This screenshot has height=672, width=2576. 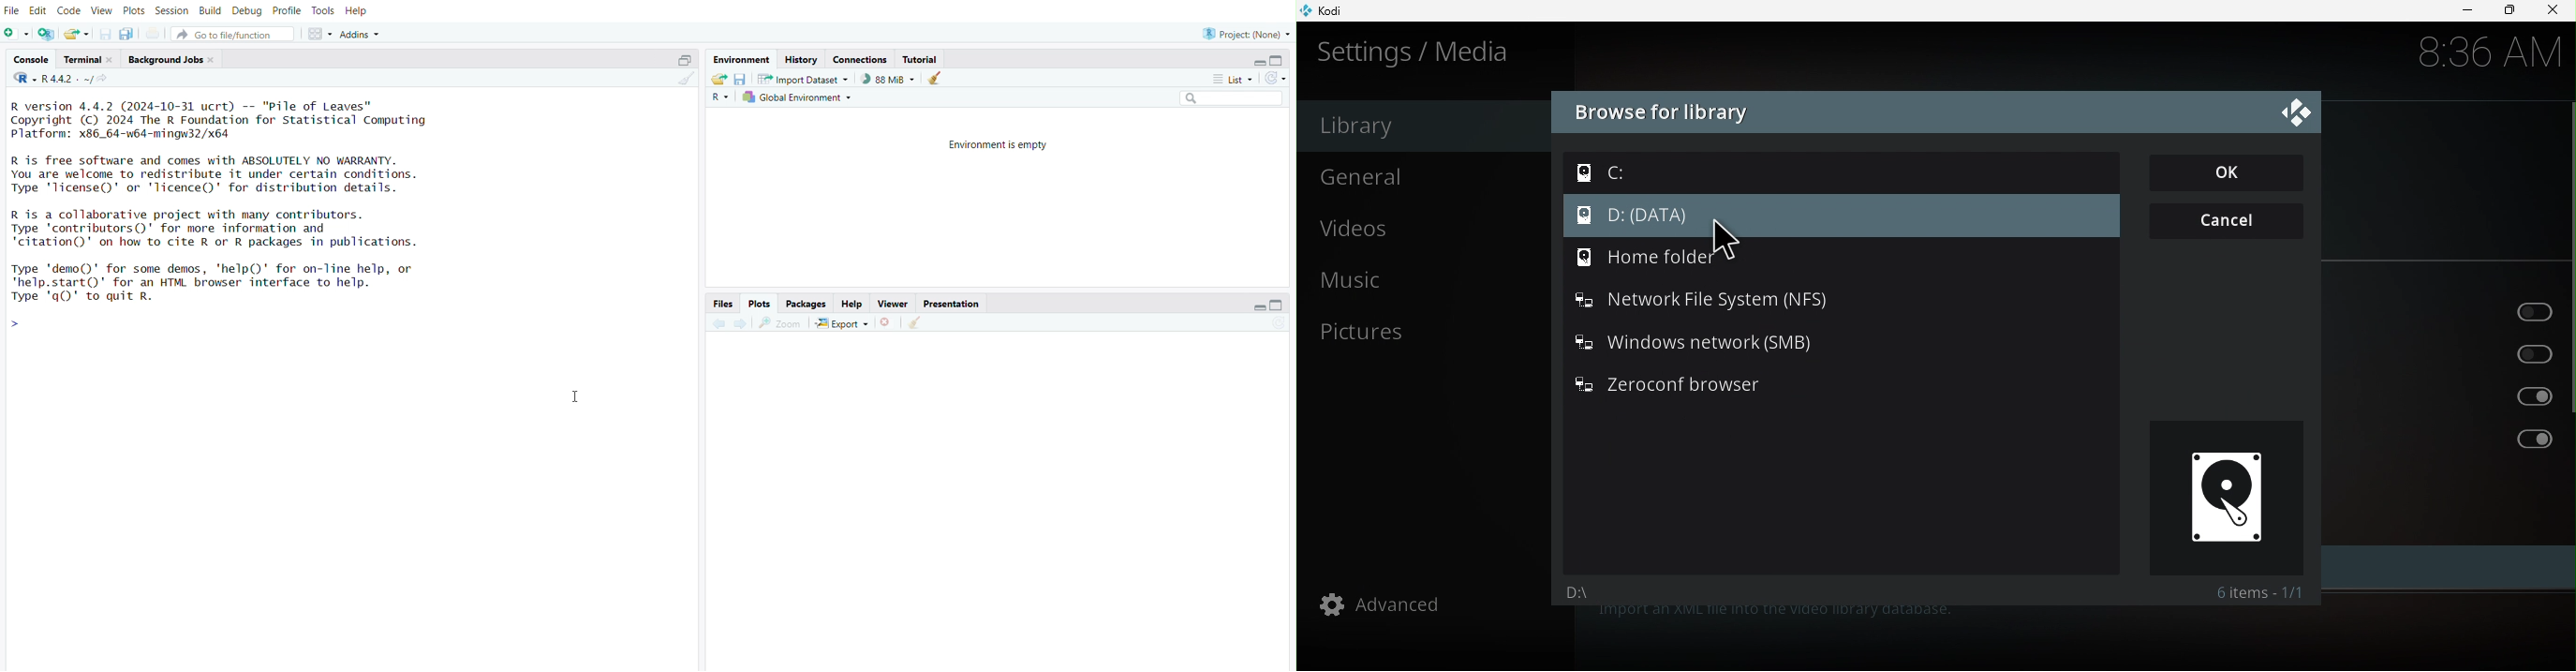 I want to click on Zeroconf browser, so click(x=1829, y=382).